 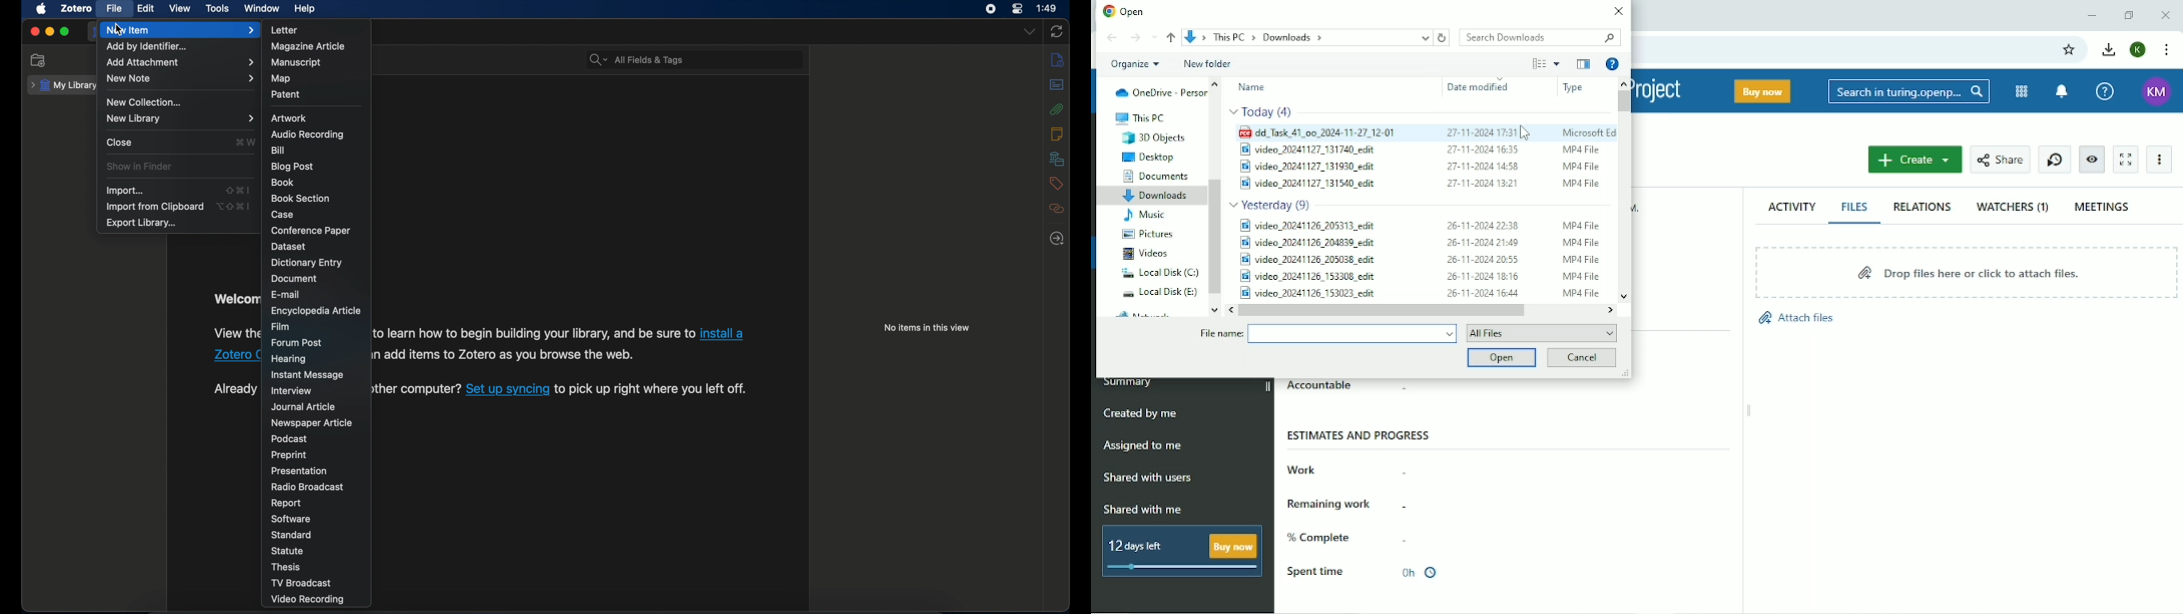 What do you see at coordinates (291, 439) in the screenshot?
I see `podcast` at bounding box center [291, 439].